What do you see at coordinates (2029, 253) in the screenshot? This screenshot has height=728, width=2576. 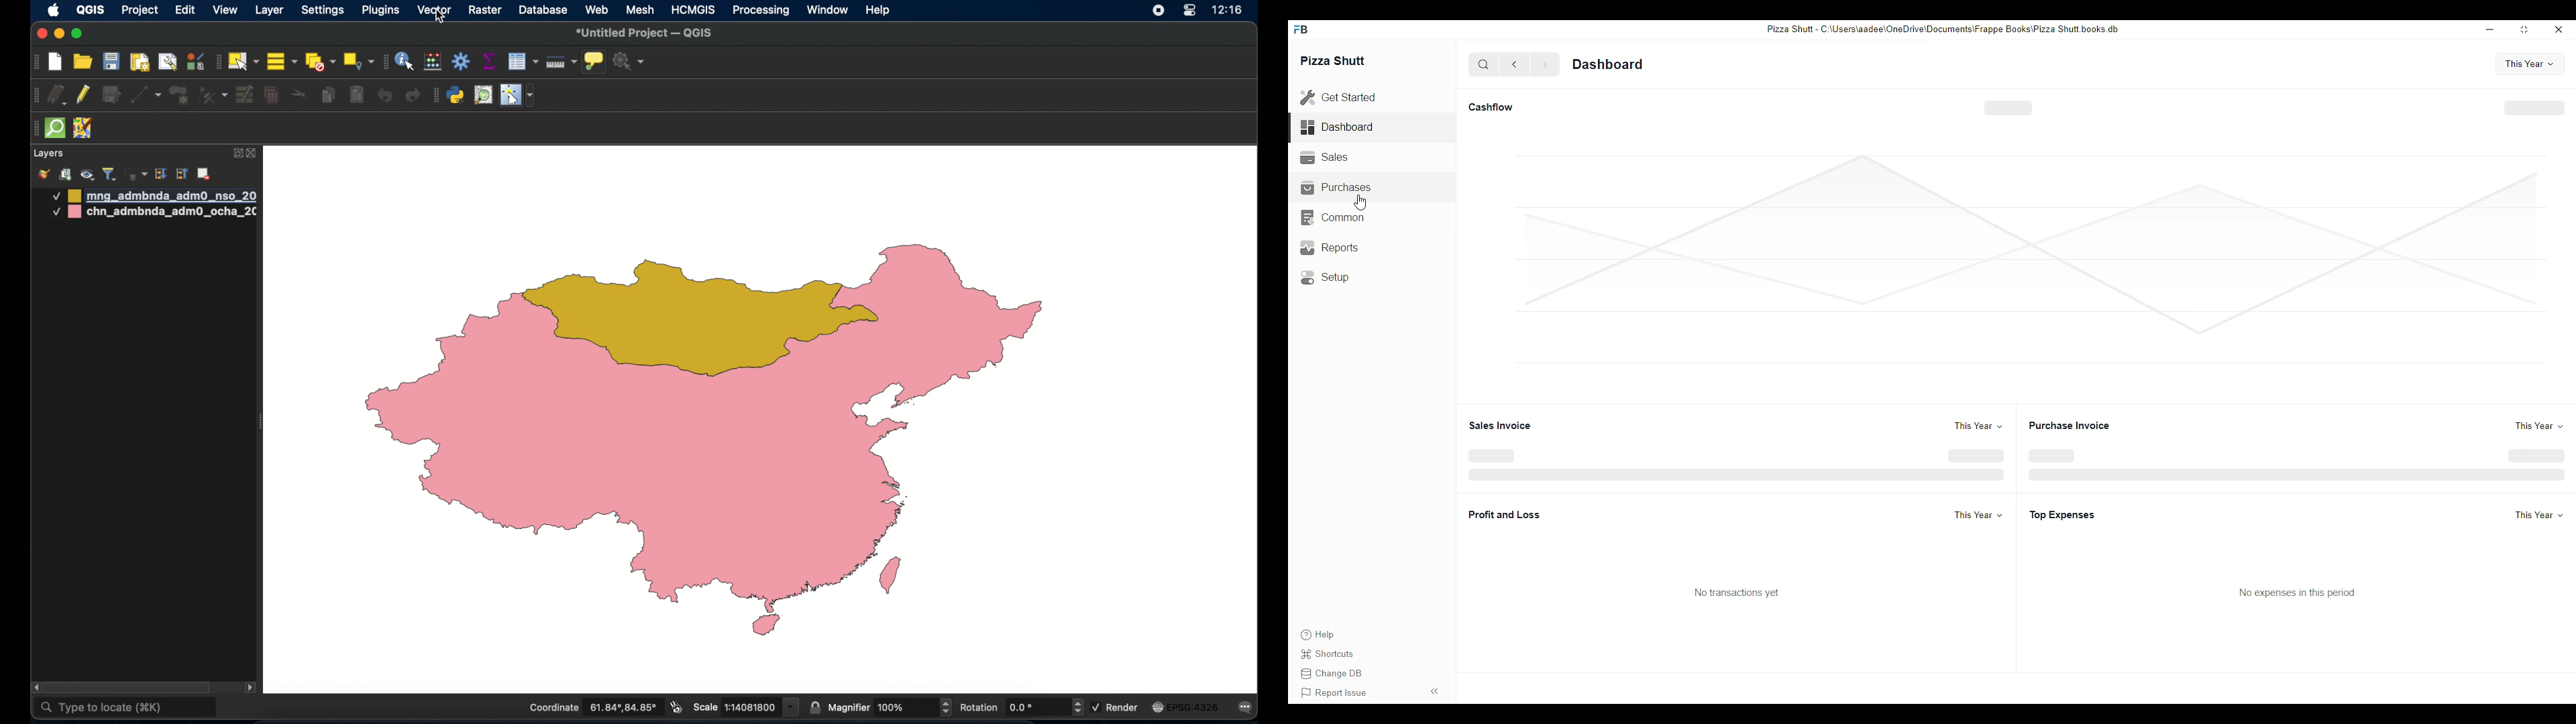 I see `graph` at bounding box center [2029, 253].